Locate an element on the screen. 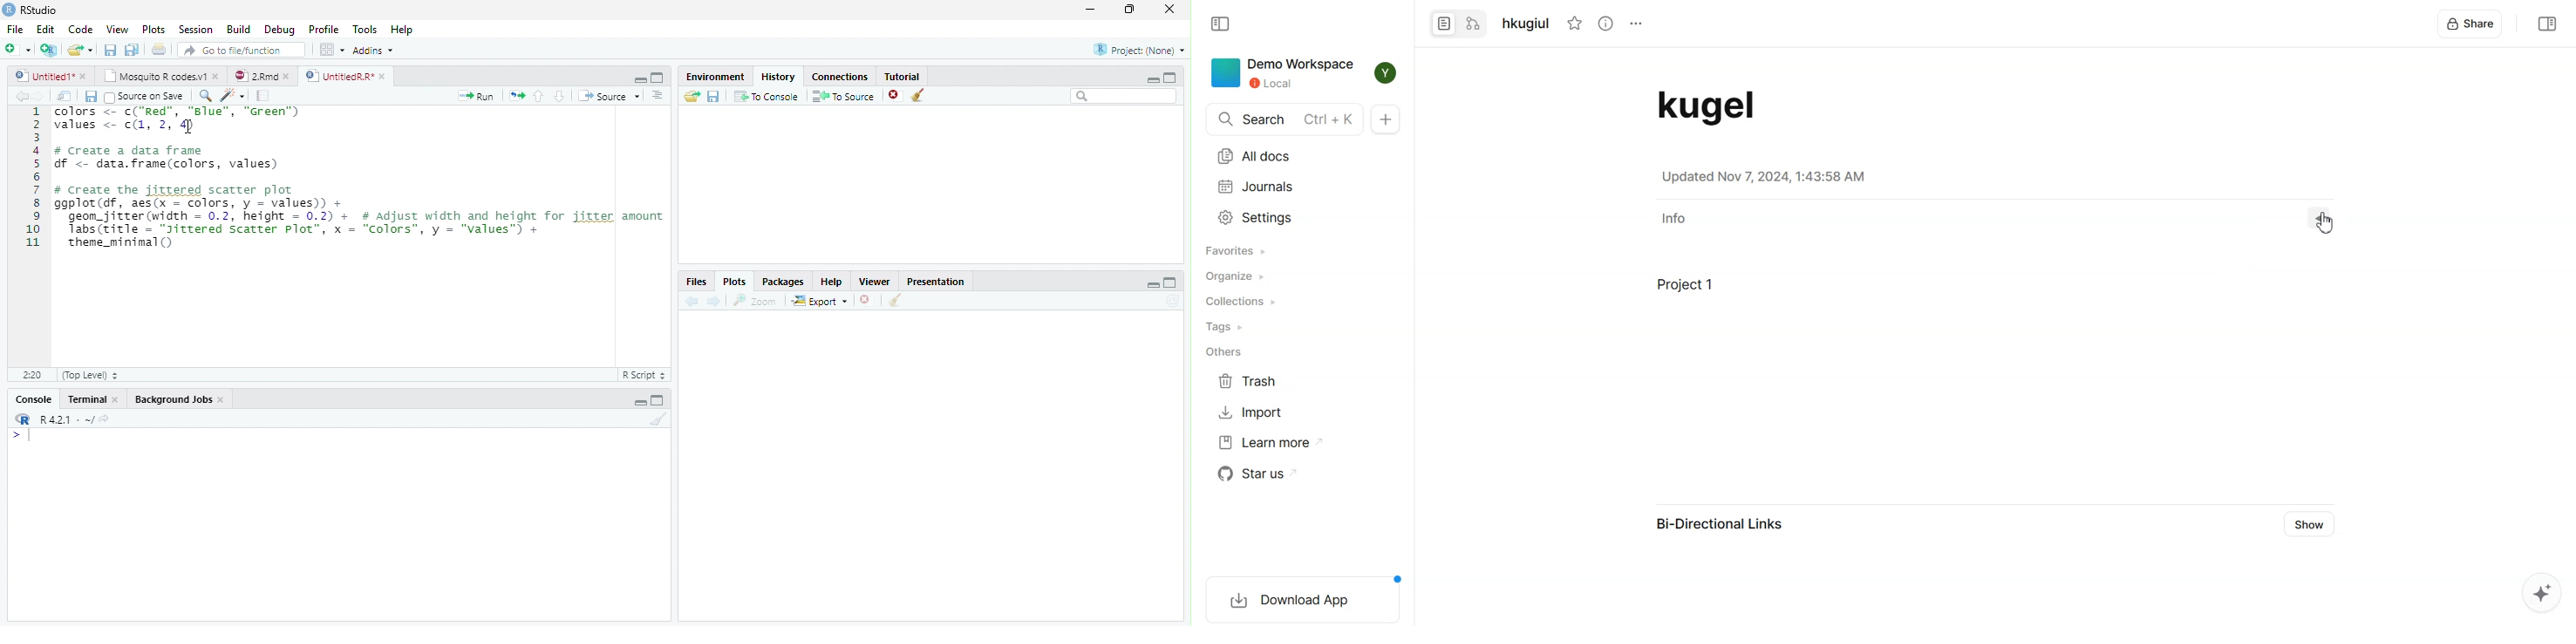 The height and width of the screenshot is (644, 2576). Next plot is located at coordinates (713, 301).